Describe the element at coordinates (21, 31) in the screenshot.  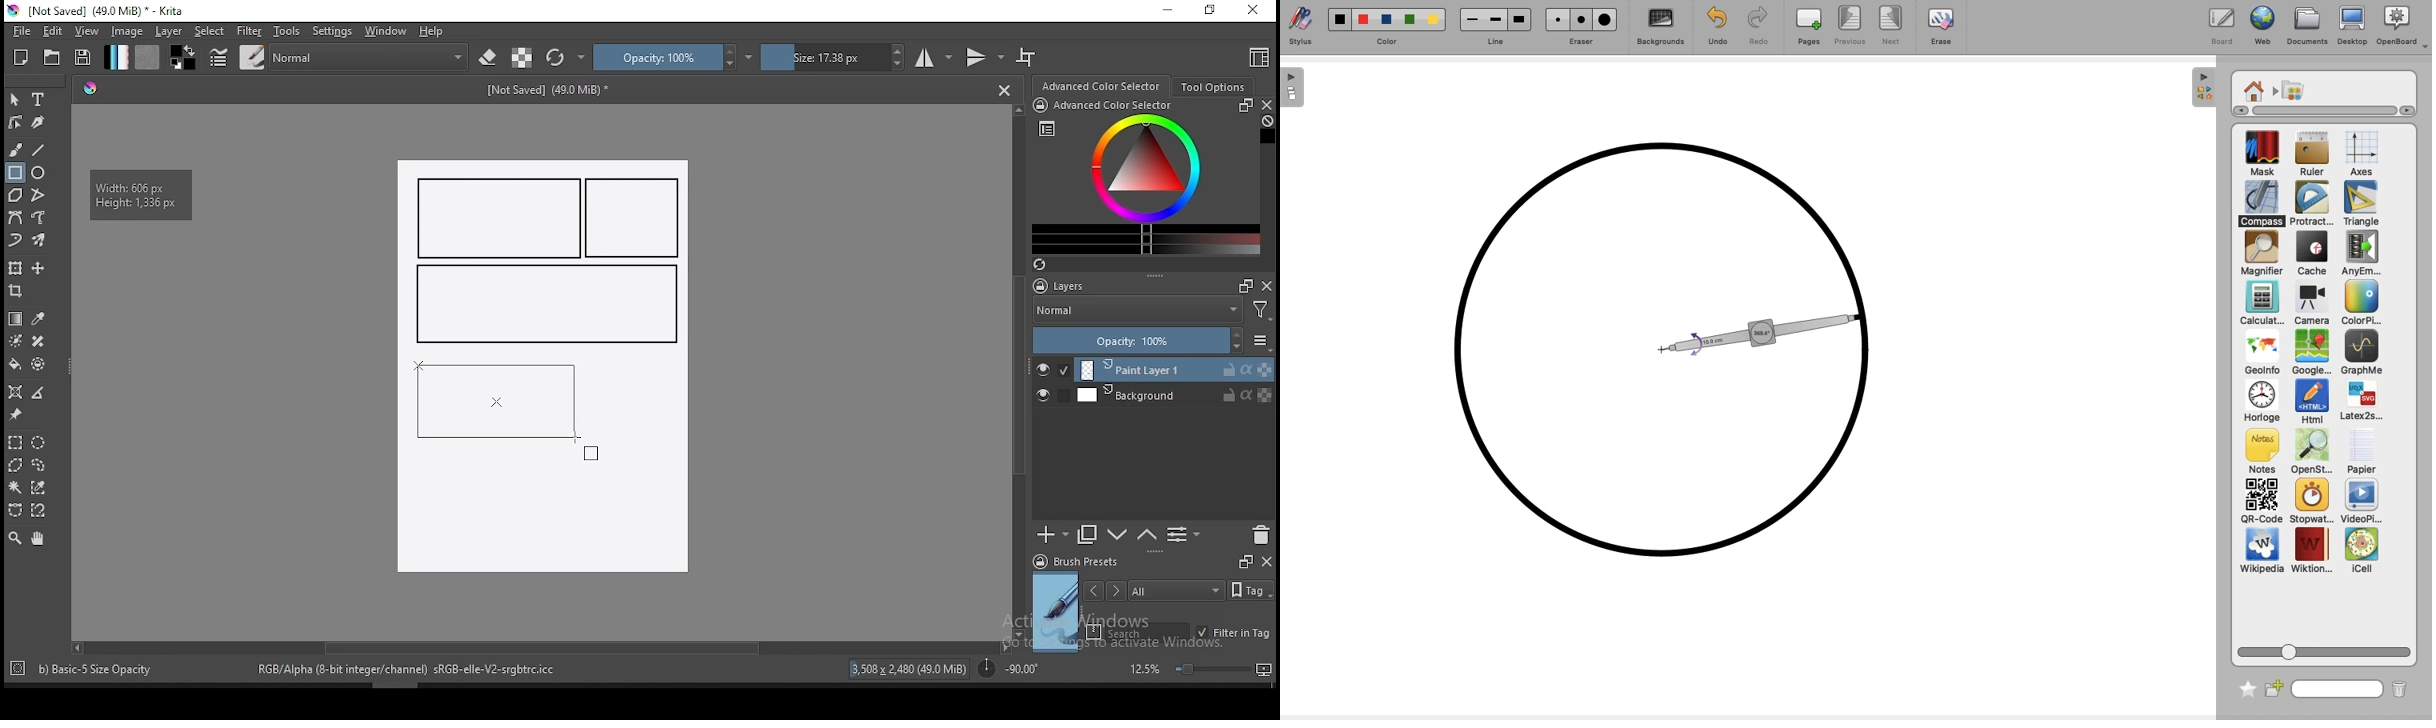
I see `file` at that location.